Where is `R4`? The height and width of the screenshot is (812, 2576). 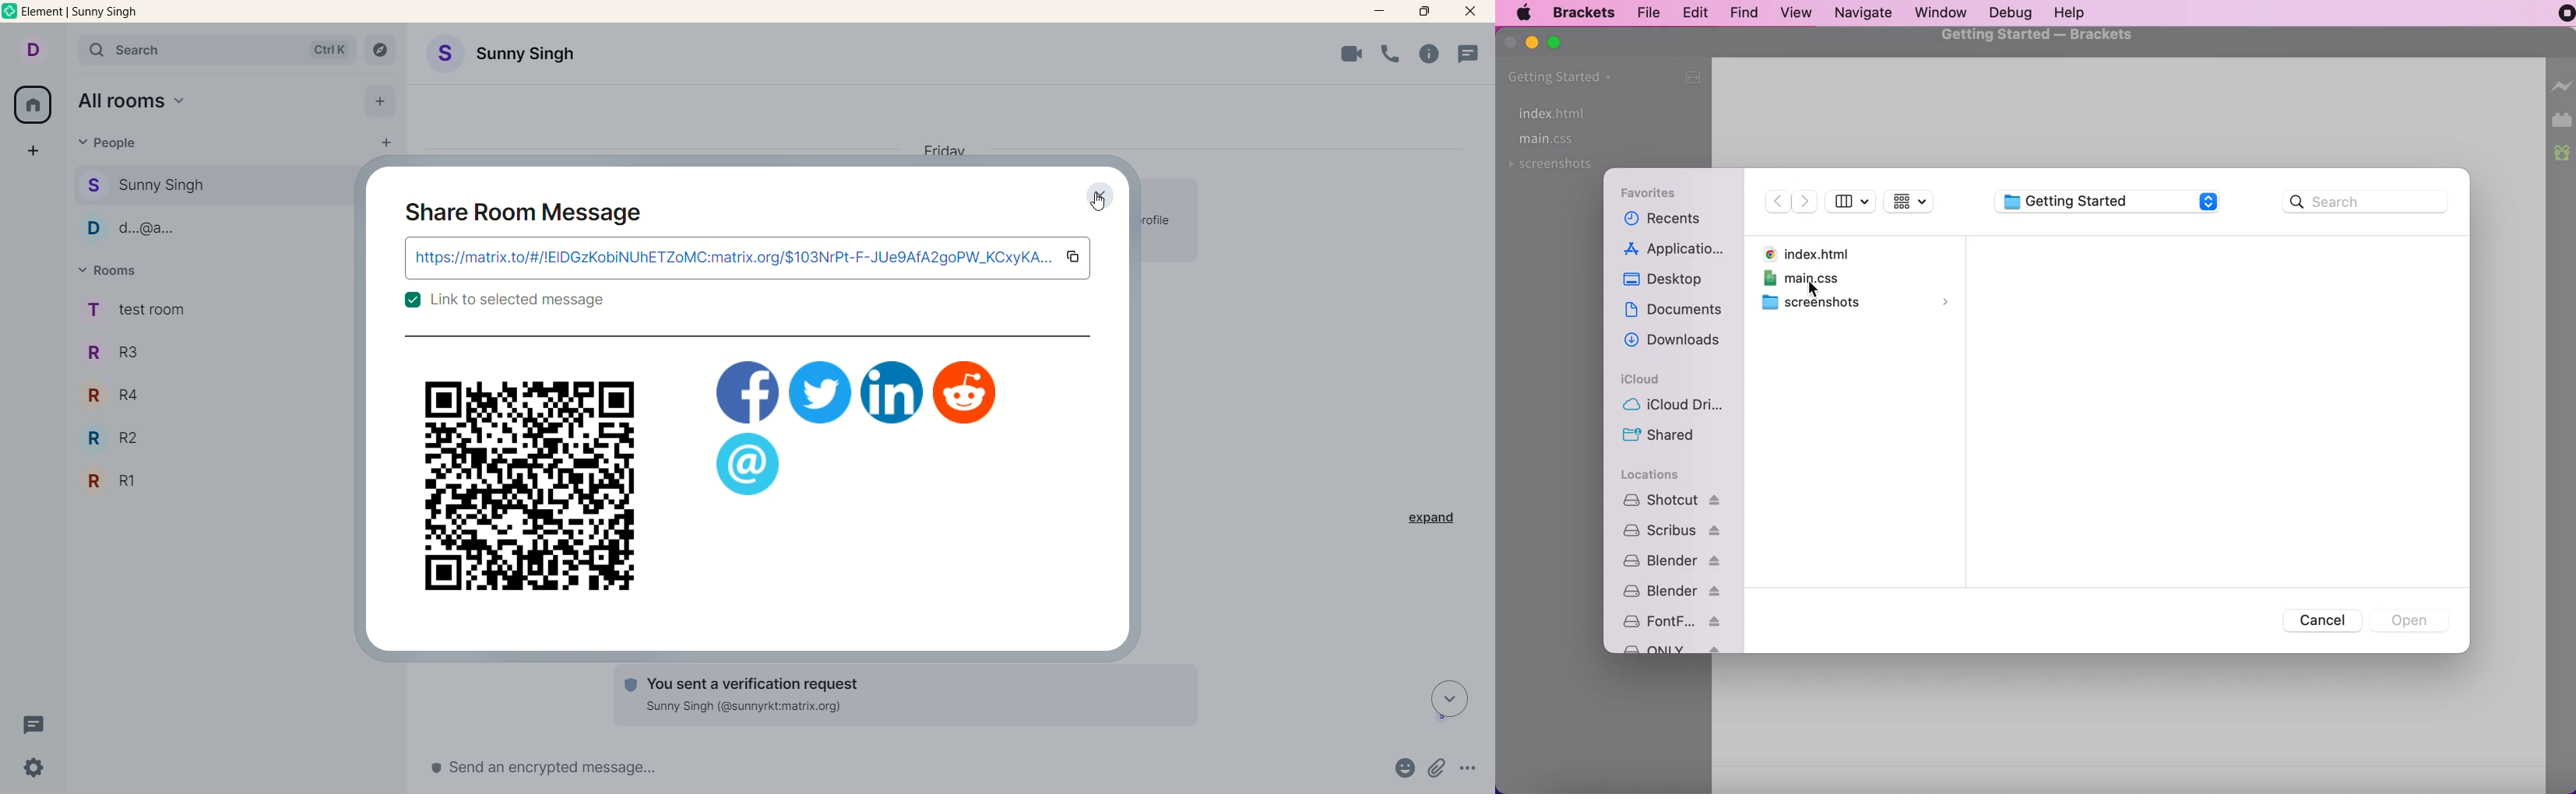 R4 is located at coordinates (117, 399).